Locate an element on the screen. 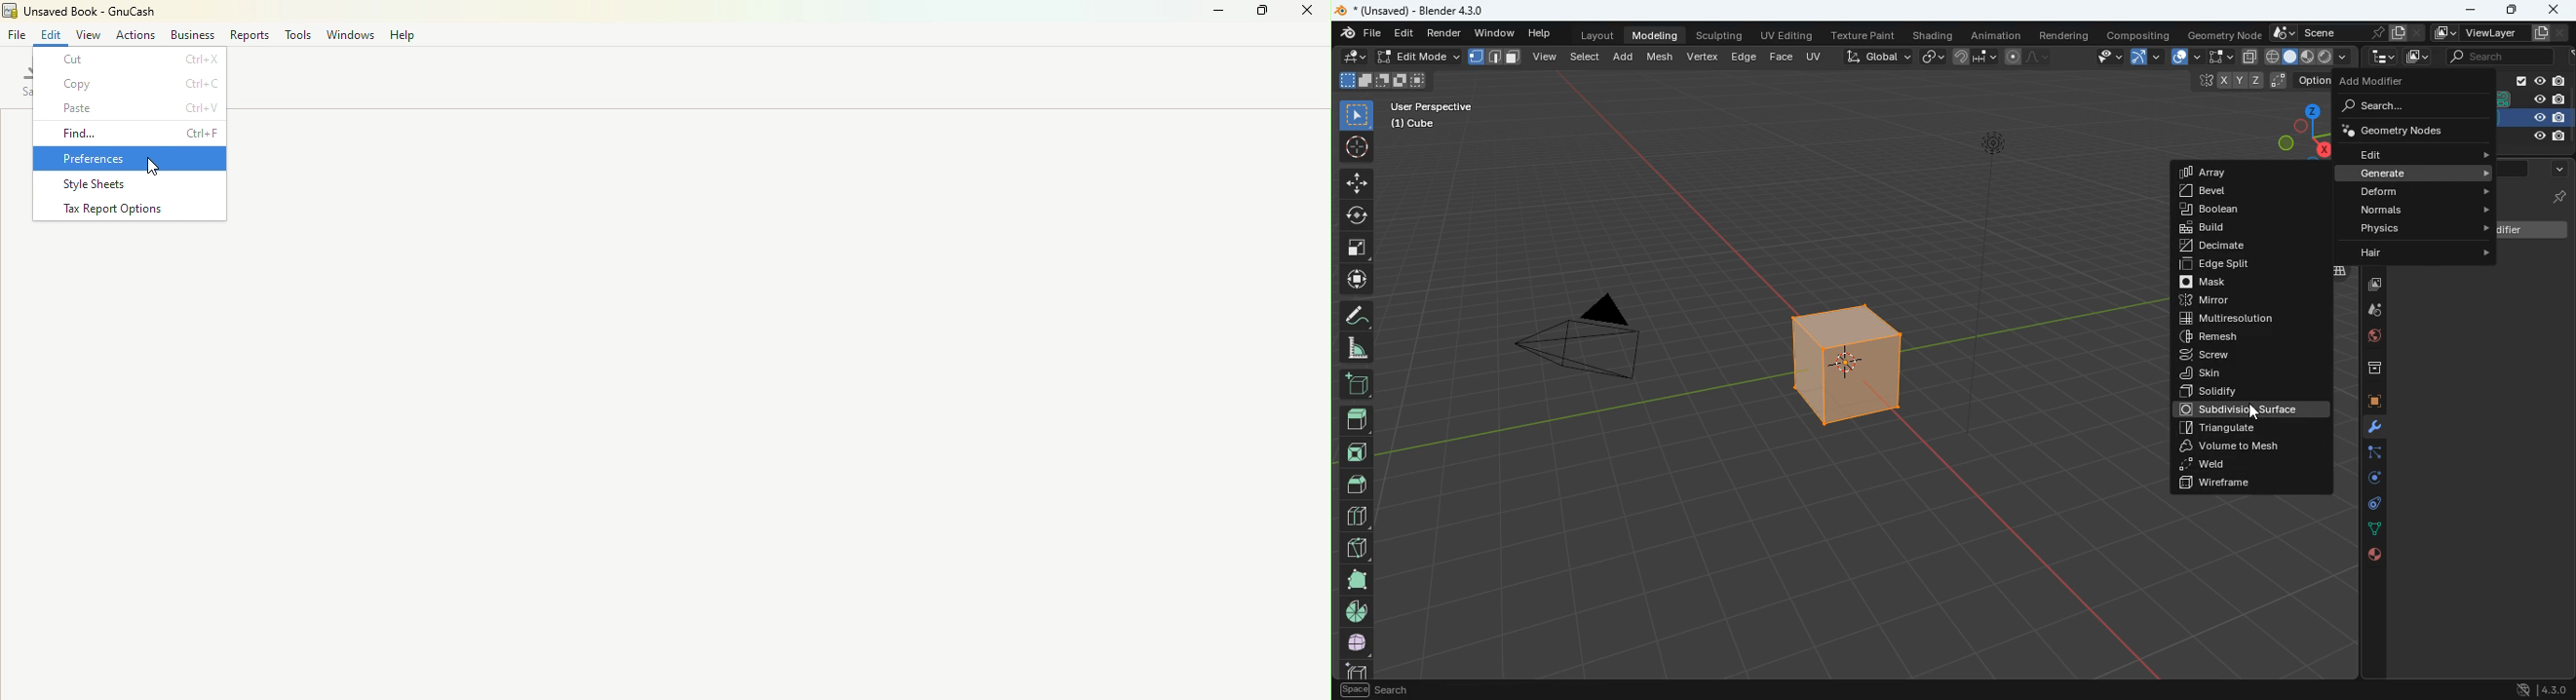 This screenshot has width=2576, height=700. dots is located at coordinates (2370, 530).